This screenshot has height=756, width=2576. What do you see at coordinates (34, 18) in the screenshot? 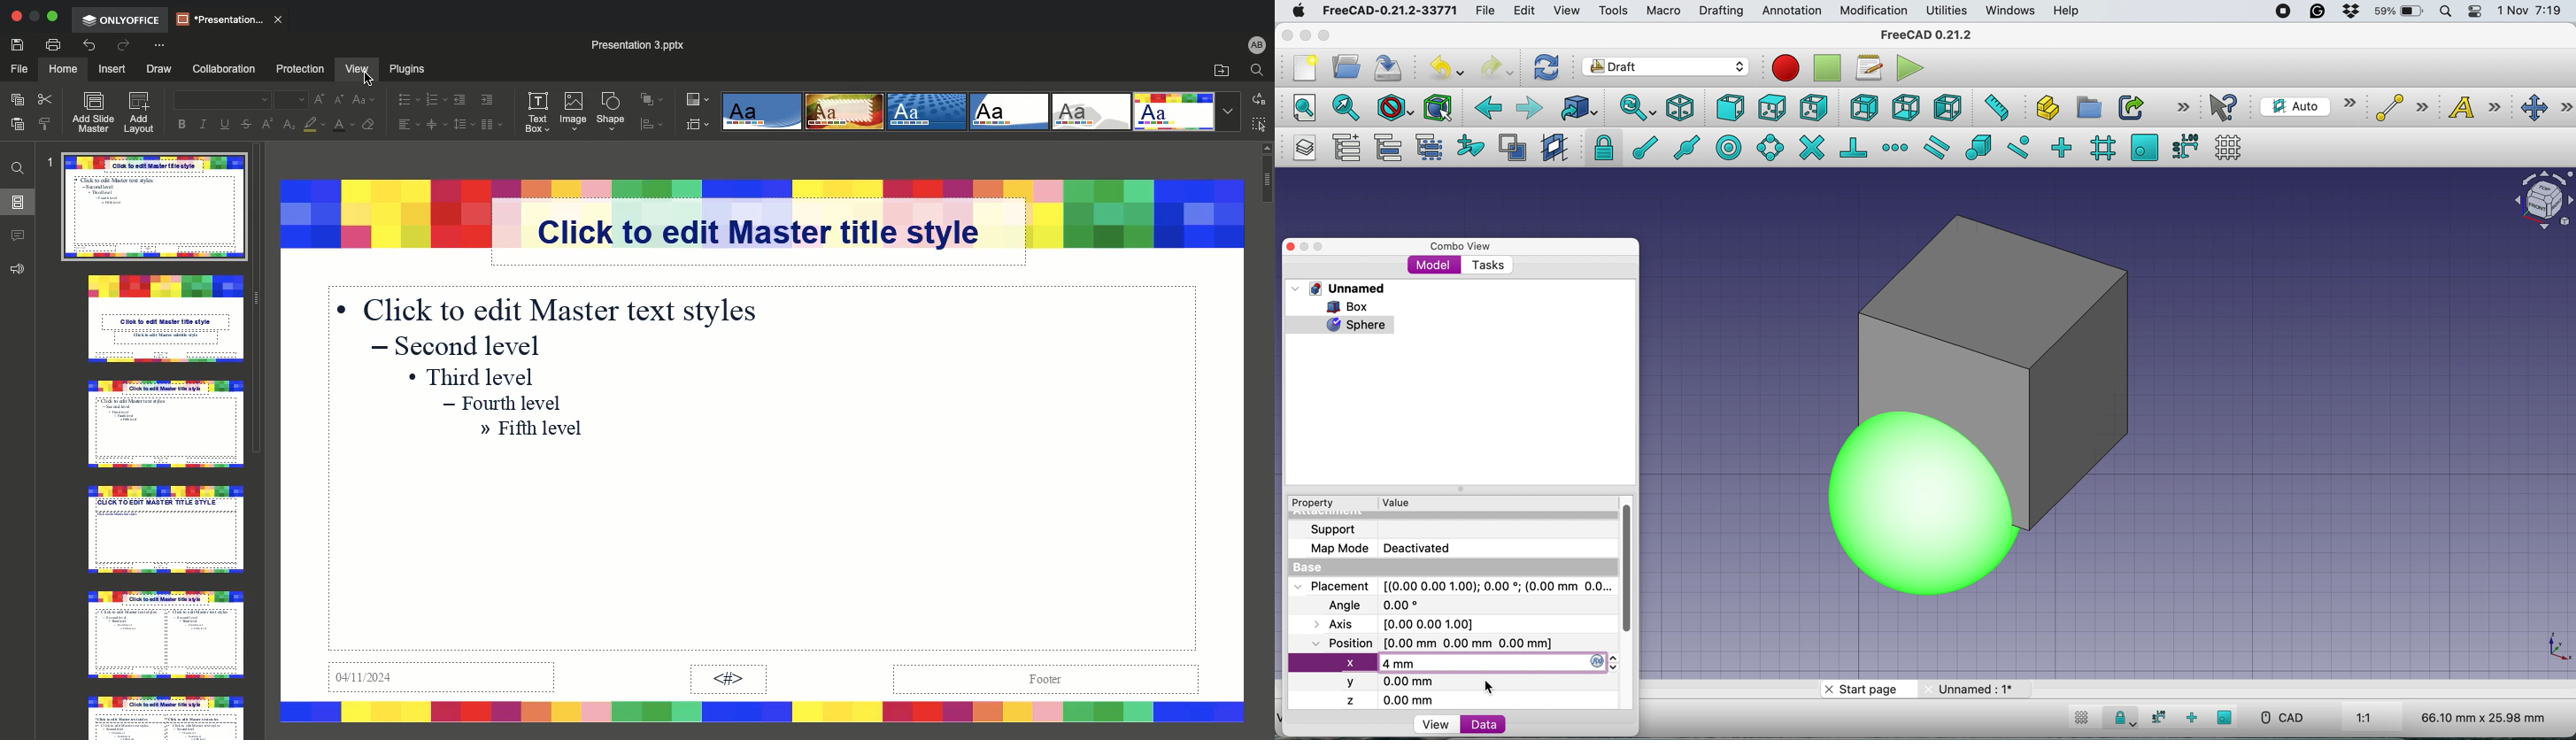
I see `Restore` at bounding box center [34, 18].